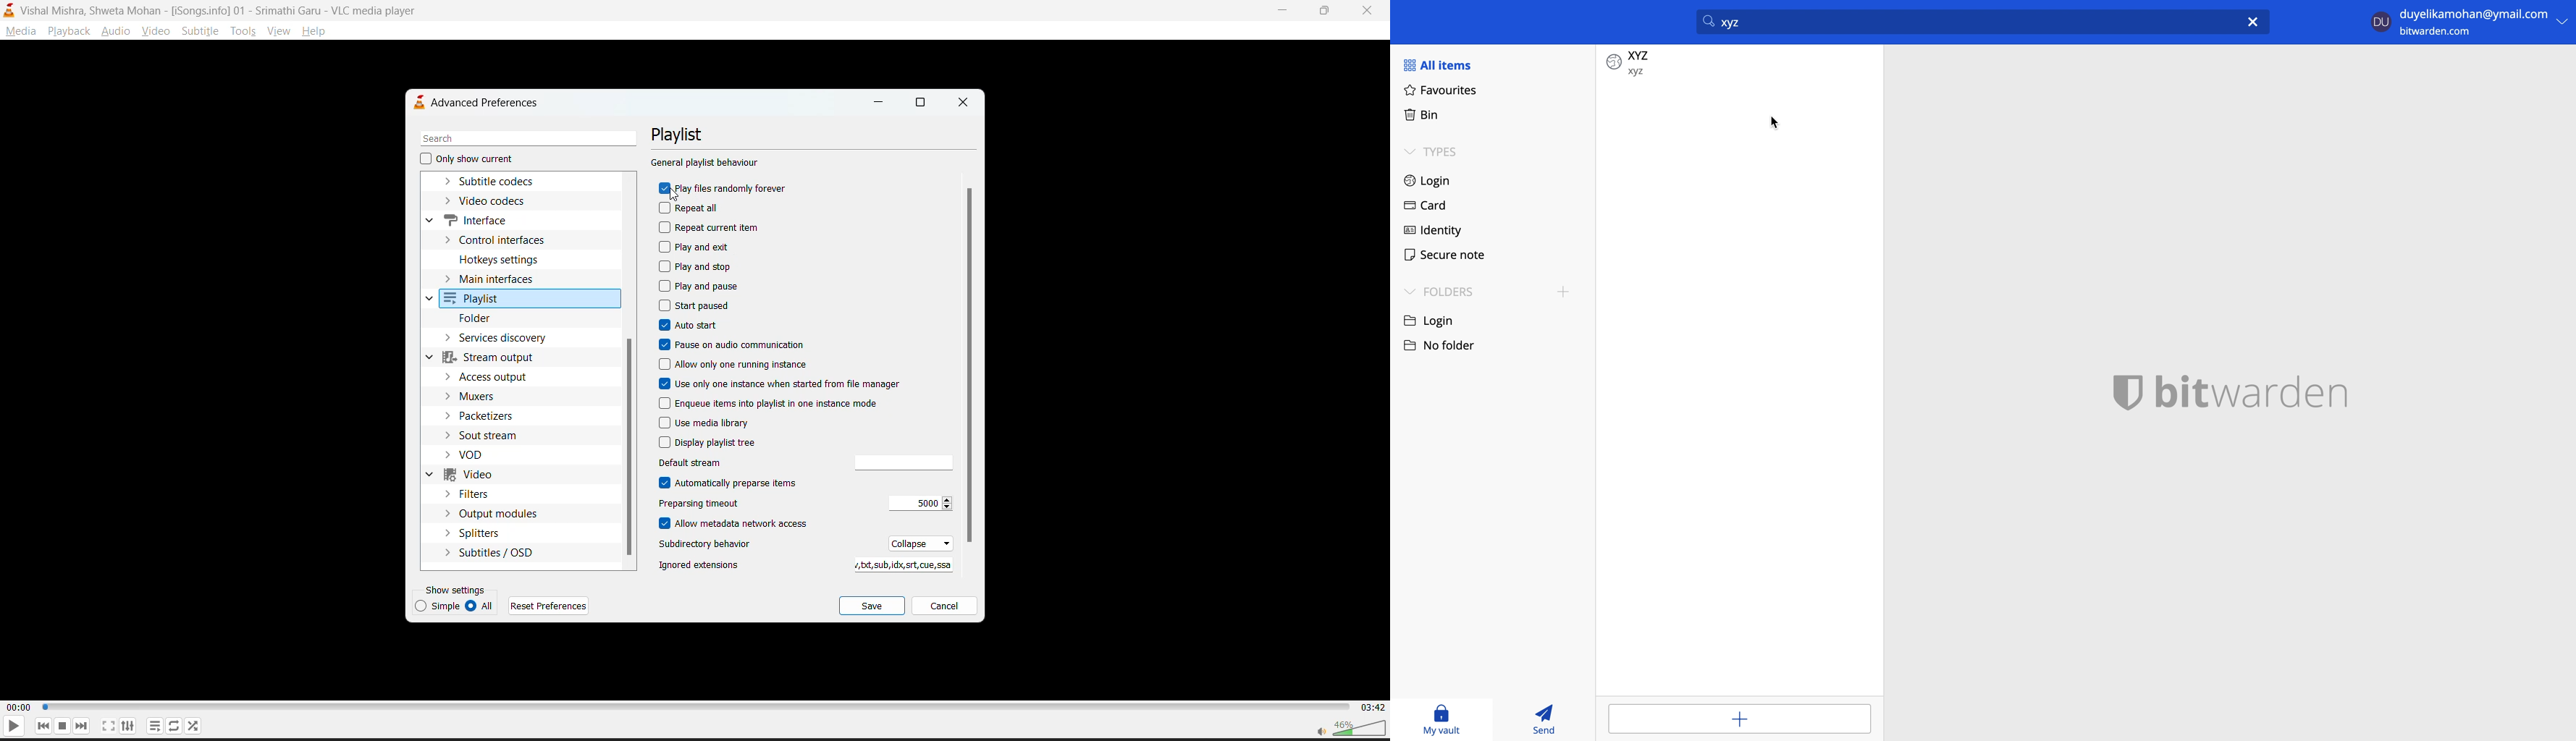 The width and height of the screenshot is (2576, 756). Describe the element at coordinates (1344, 727) in the screenshot. I see `volume` at that location.